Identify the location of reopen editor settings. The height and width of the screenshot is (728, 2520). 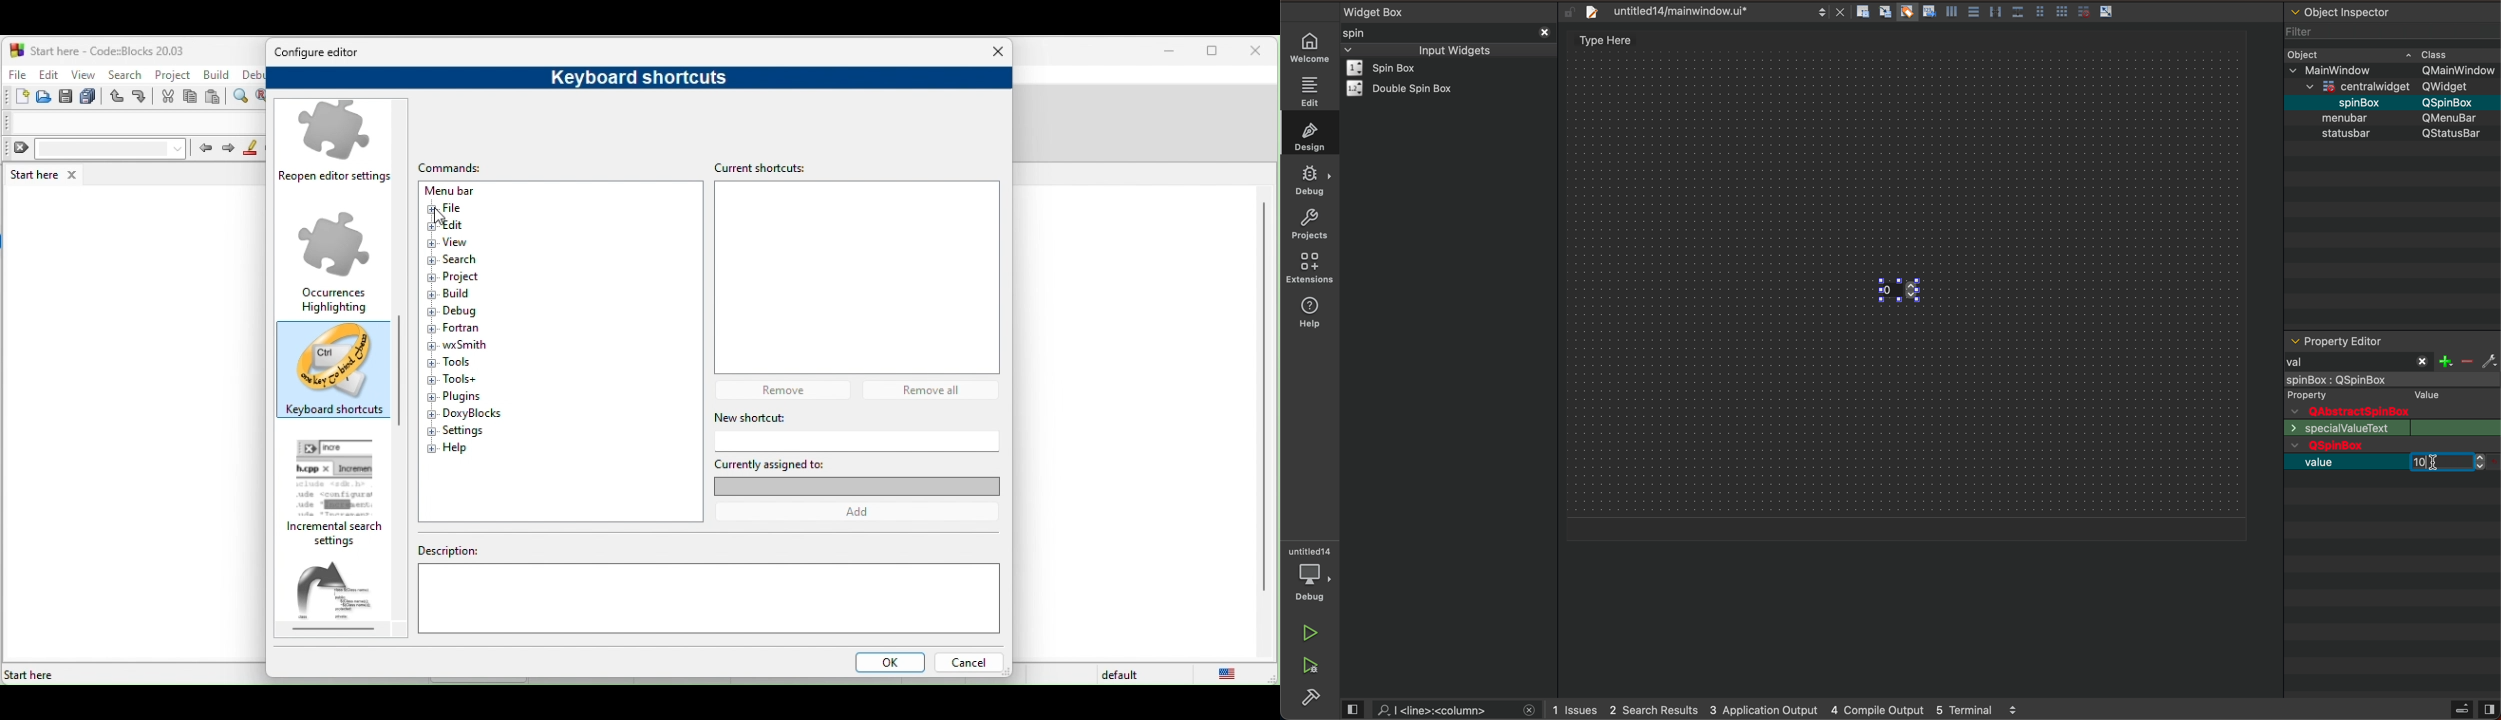
(338, 145).